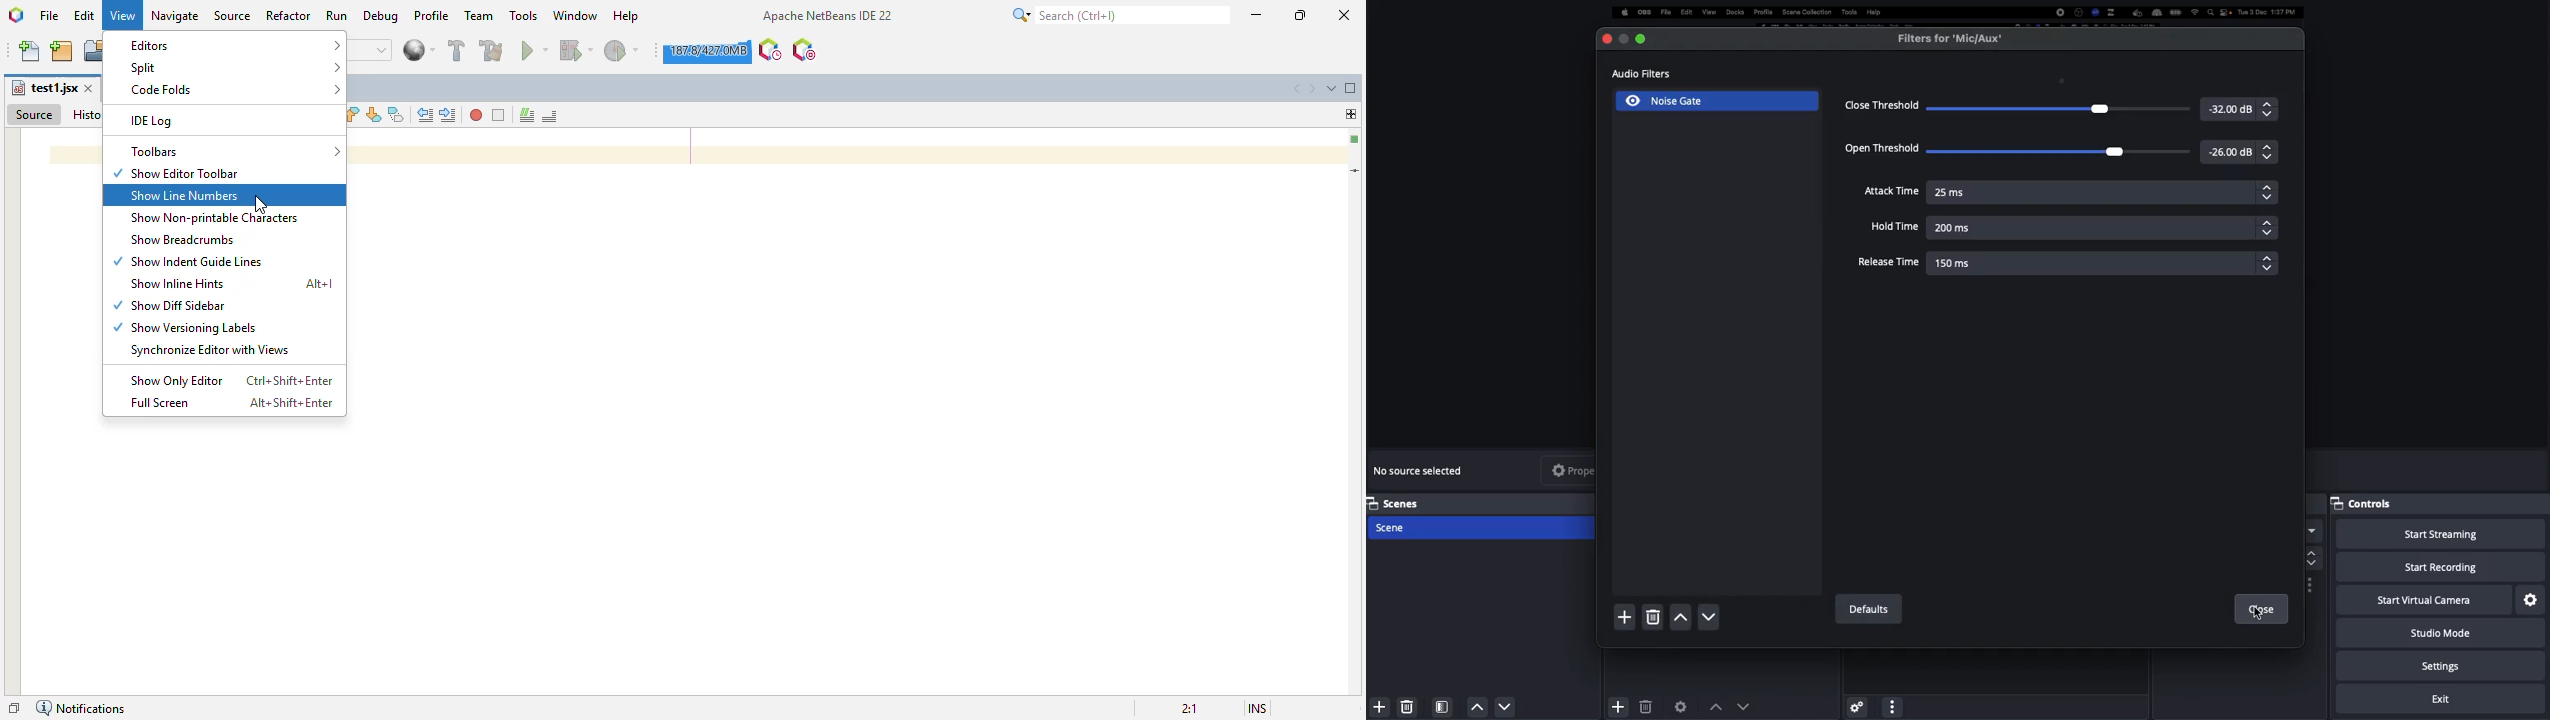  I want to click on Controls, so click(2369, 503).